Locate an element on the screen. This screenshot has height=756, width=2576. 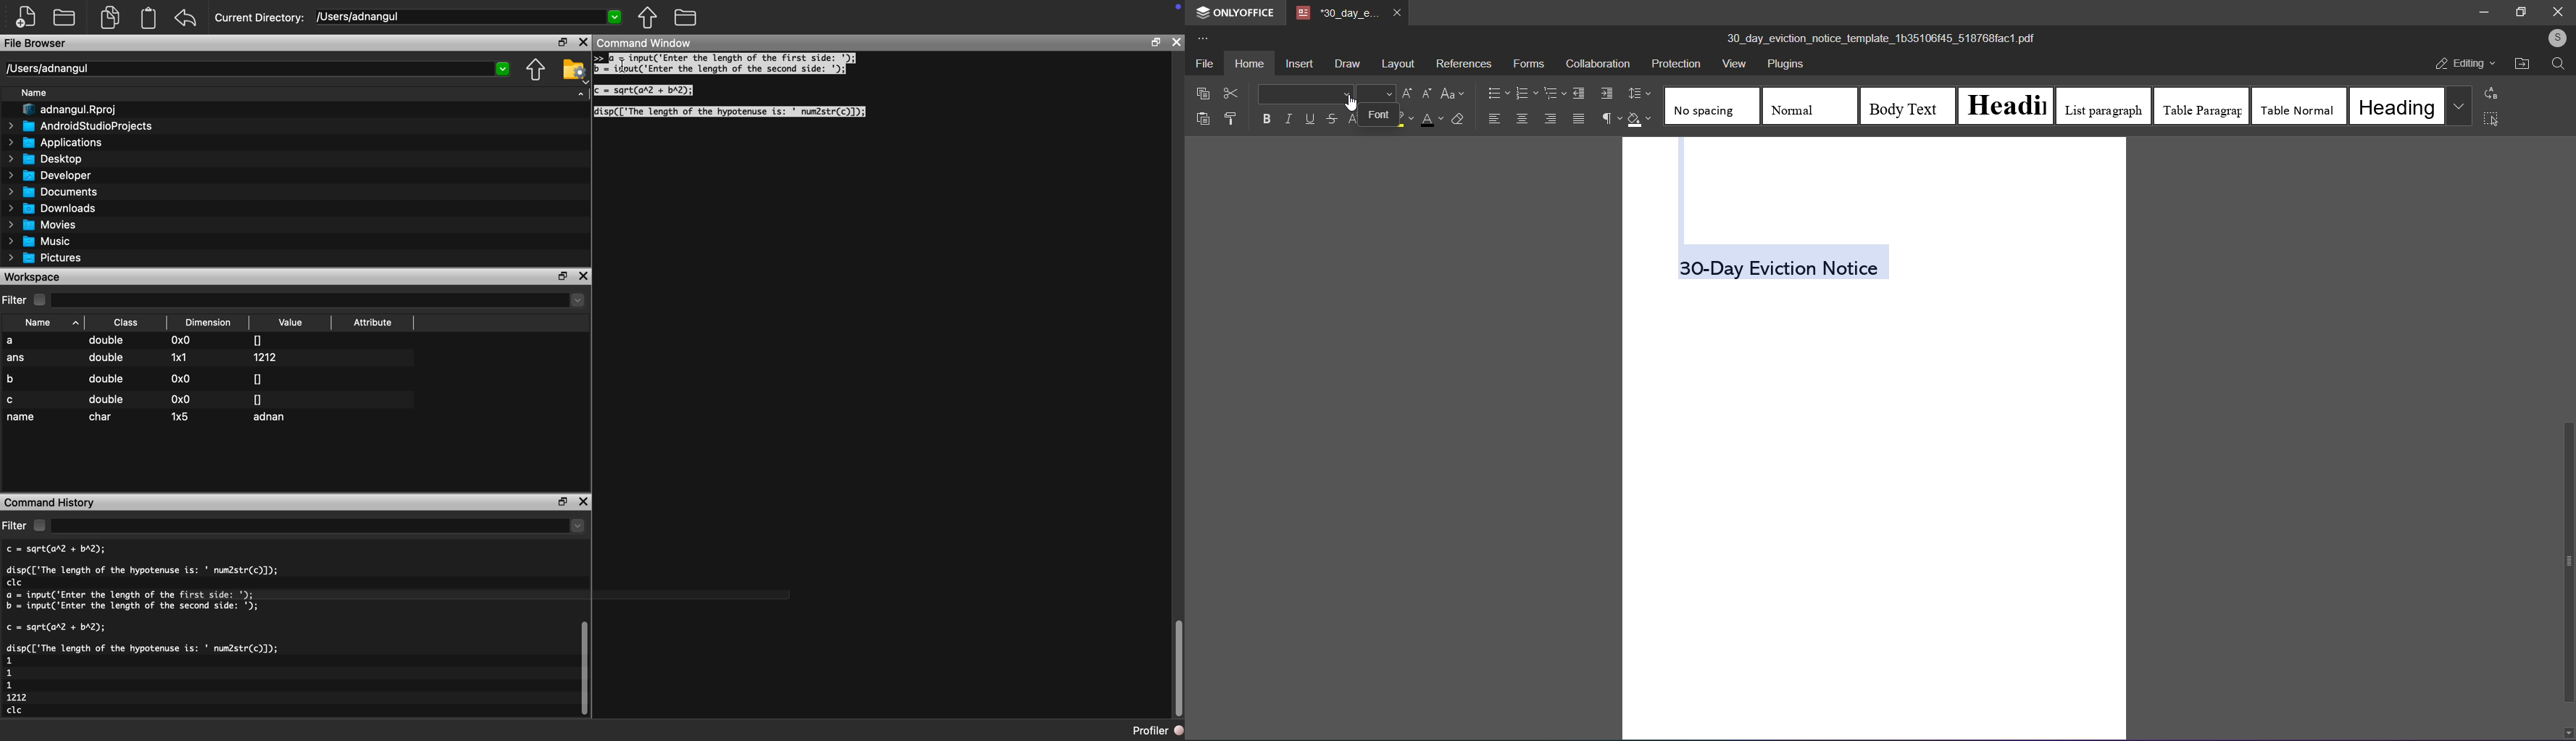
font is located at coordinates (1380, 115).